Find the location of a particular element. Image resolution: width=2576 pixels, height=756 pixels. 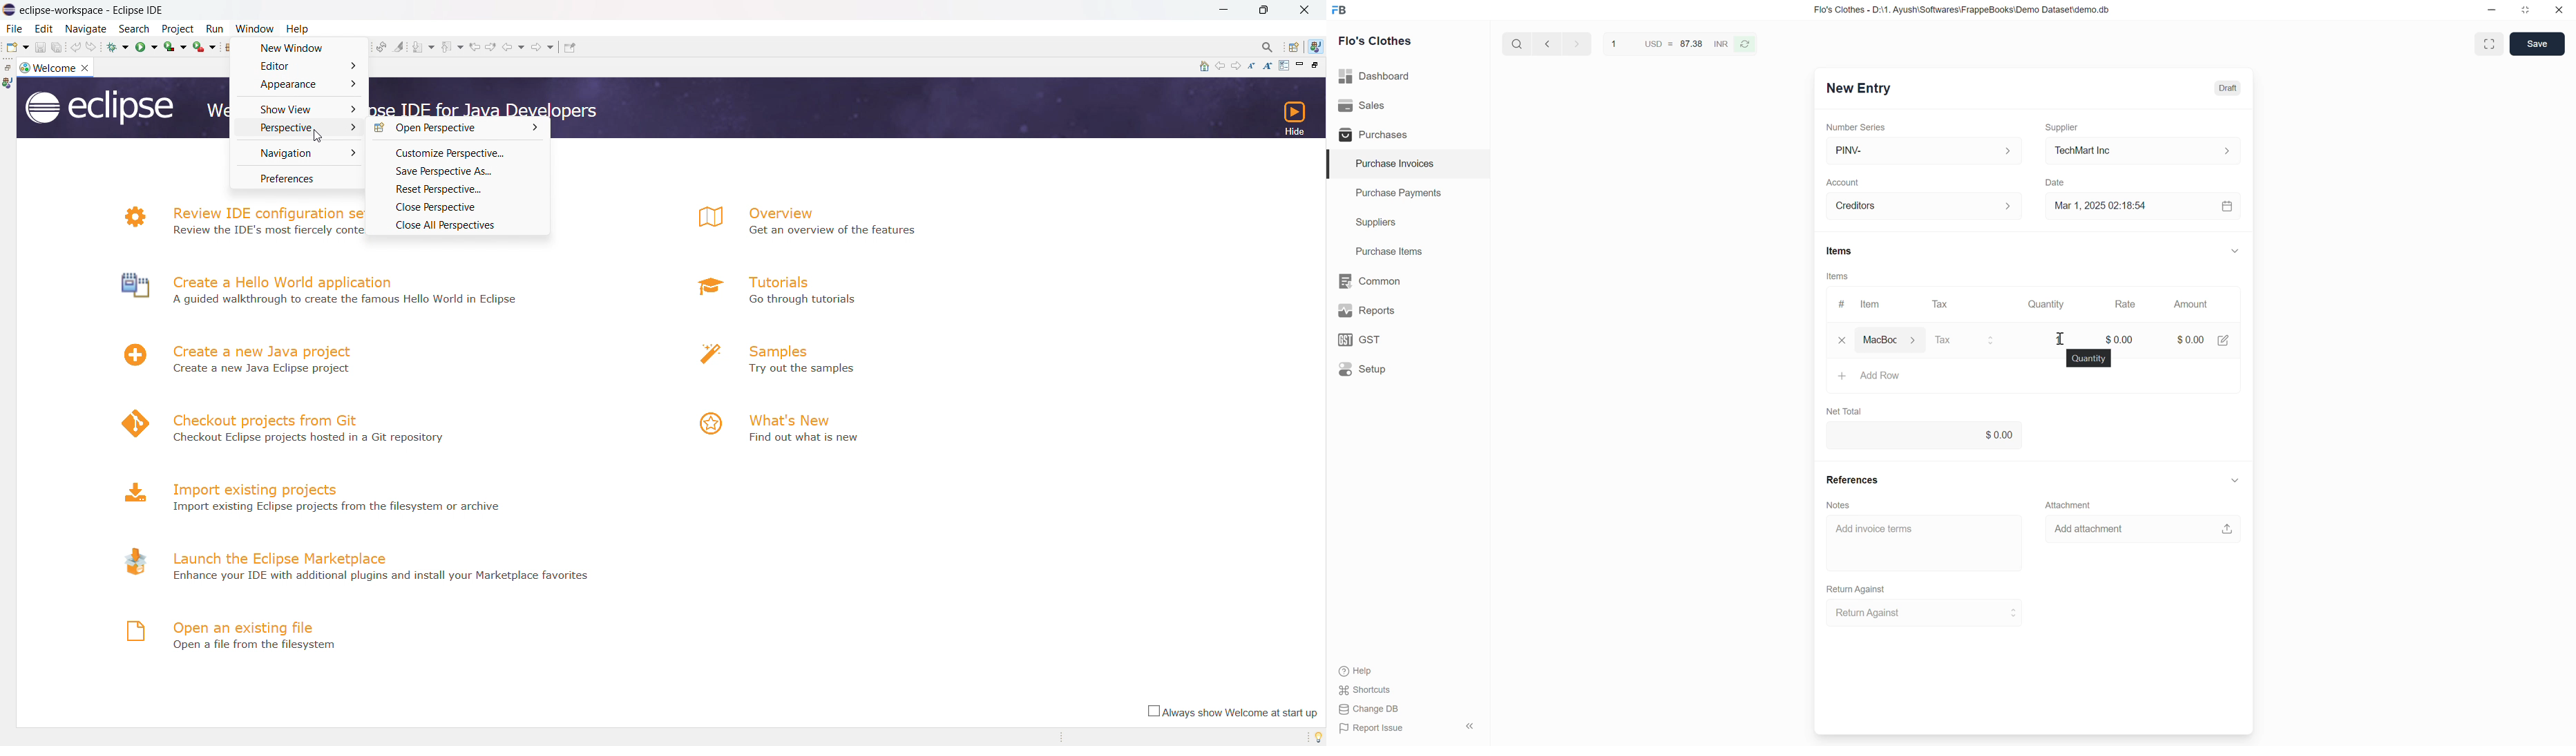

Reports is located at coordinates (1408, 311).